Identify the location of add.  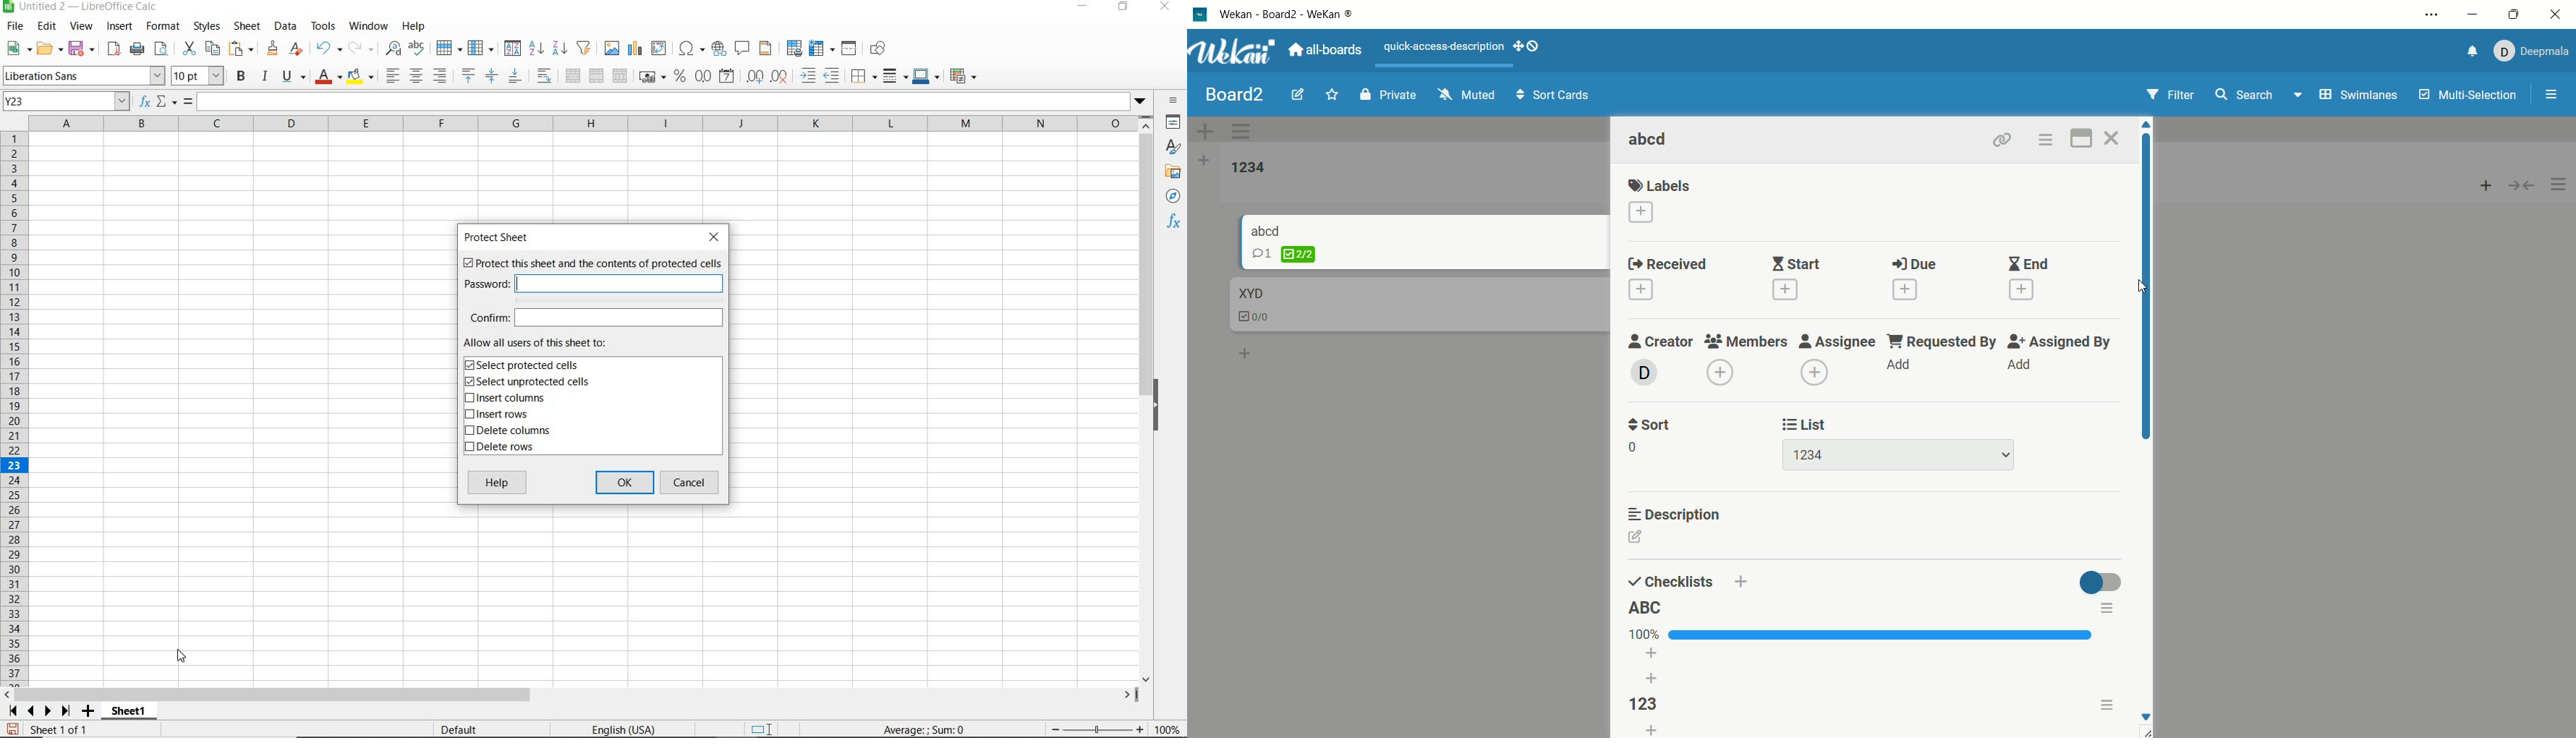
(1898, 362).